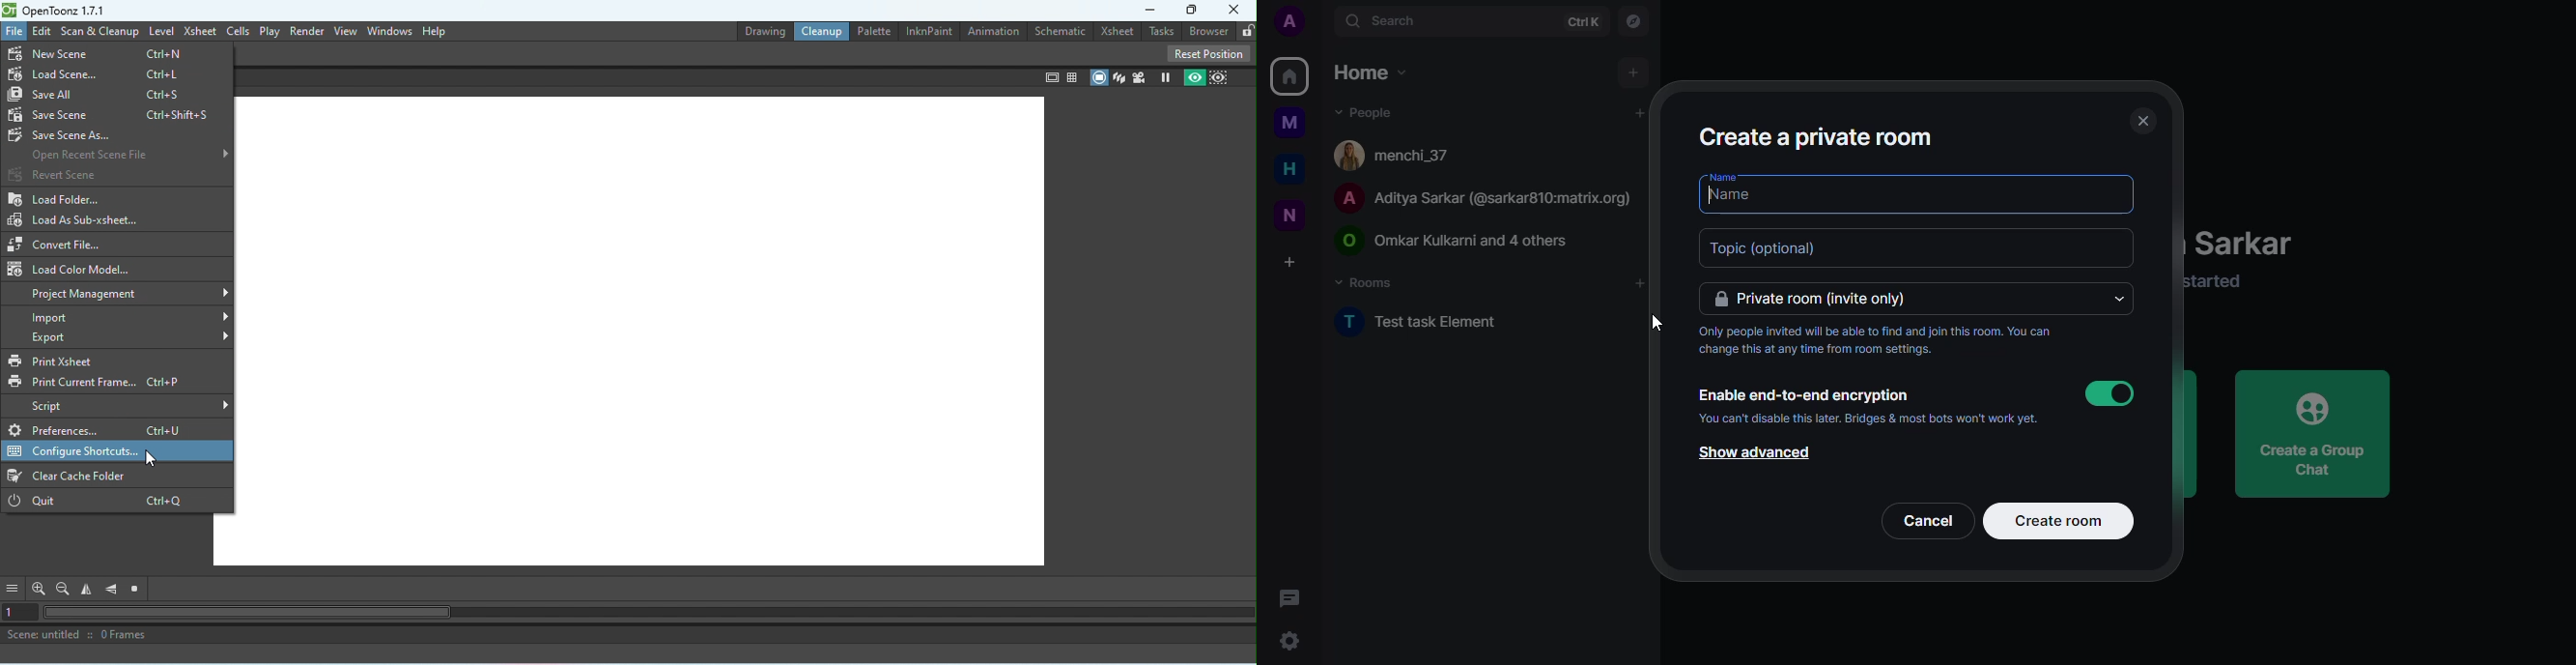 The image size is (2576, 672). What do you see at coordinates (2113, 391) in the screenshot?
I see `enabled` at bounding box center [2113, 391].